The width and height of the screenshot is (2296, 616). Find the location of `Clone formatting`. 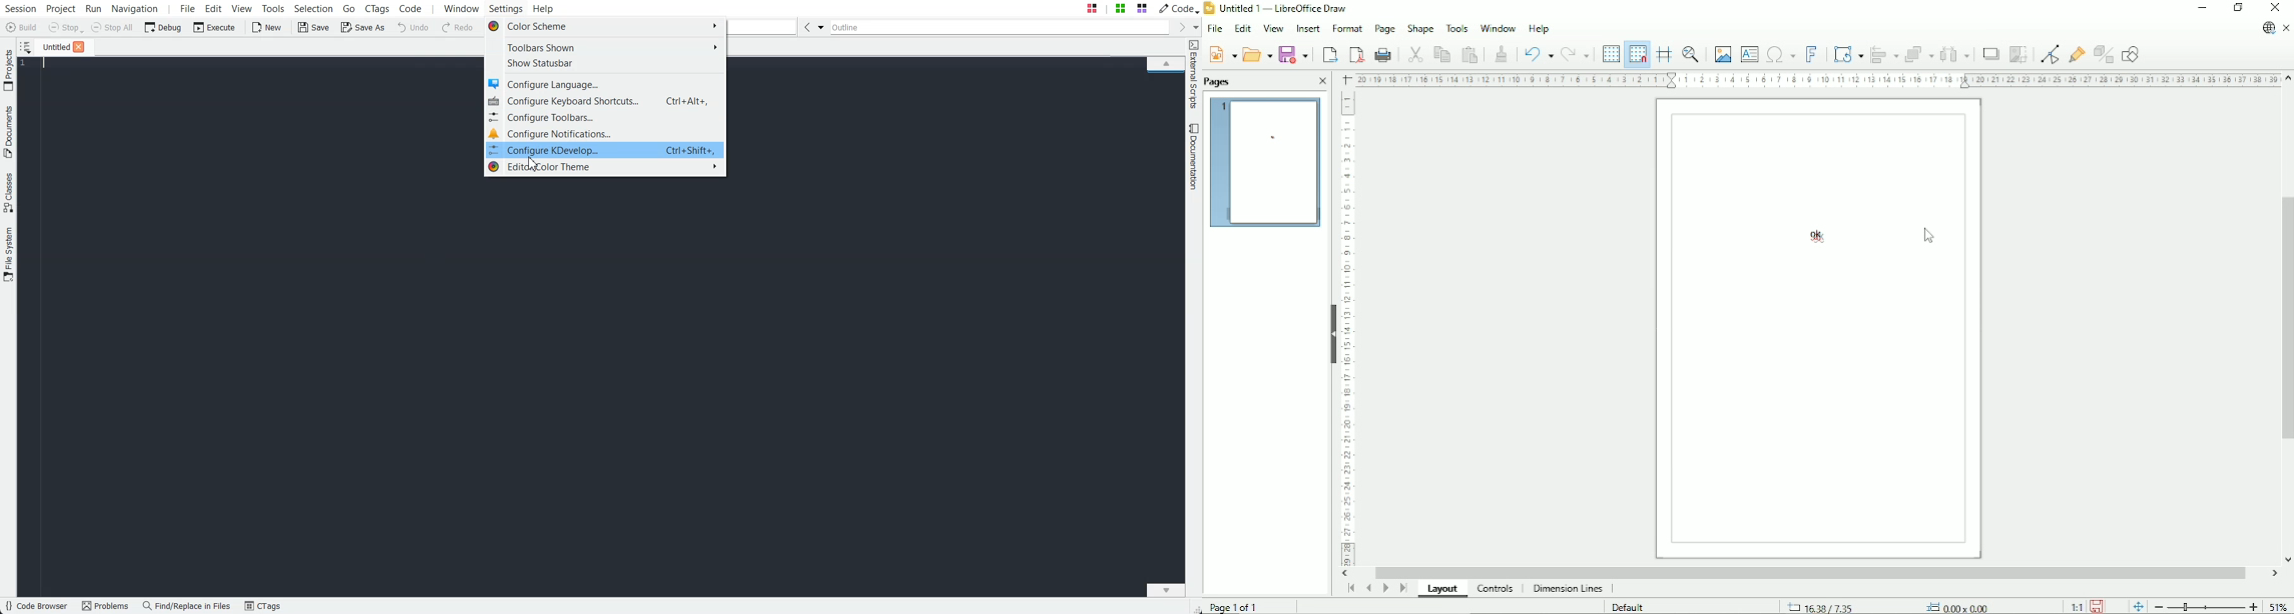

Clone formatting is located at coordinates (1501, 53).